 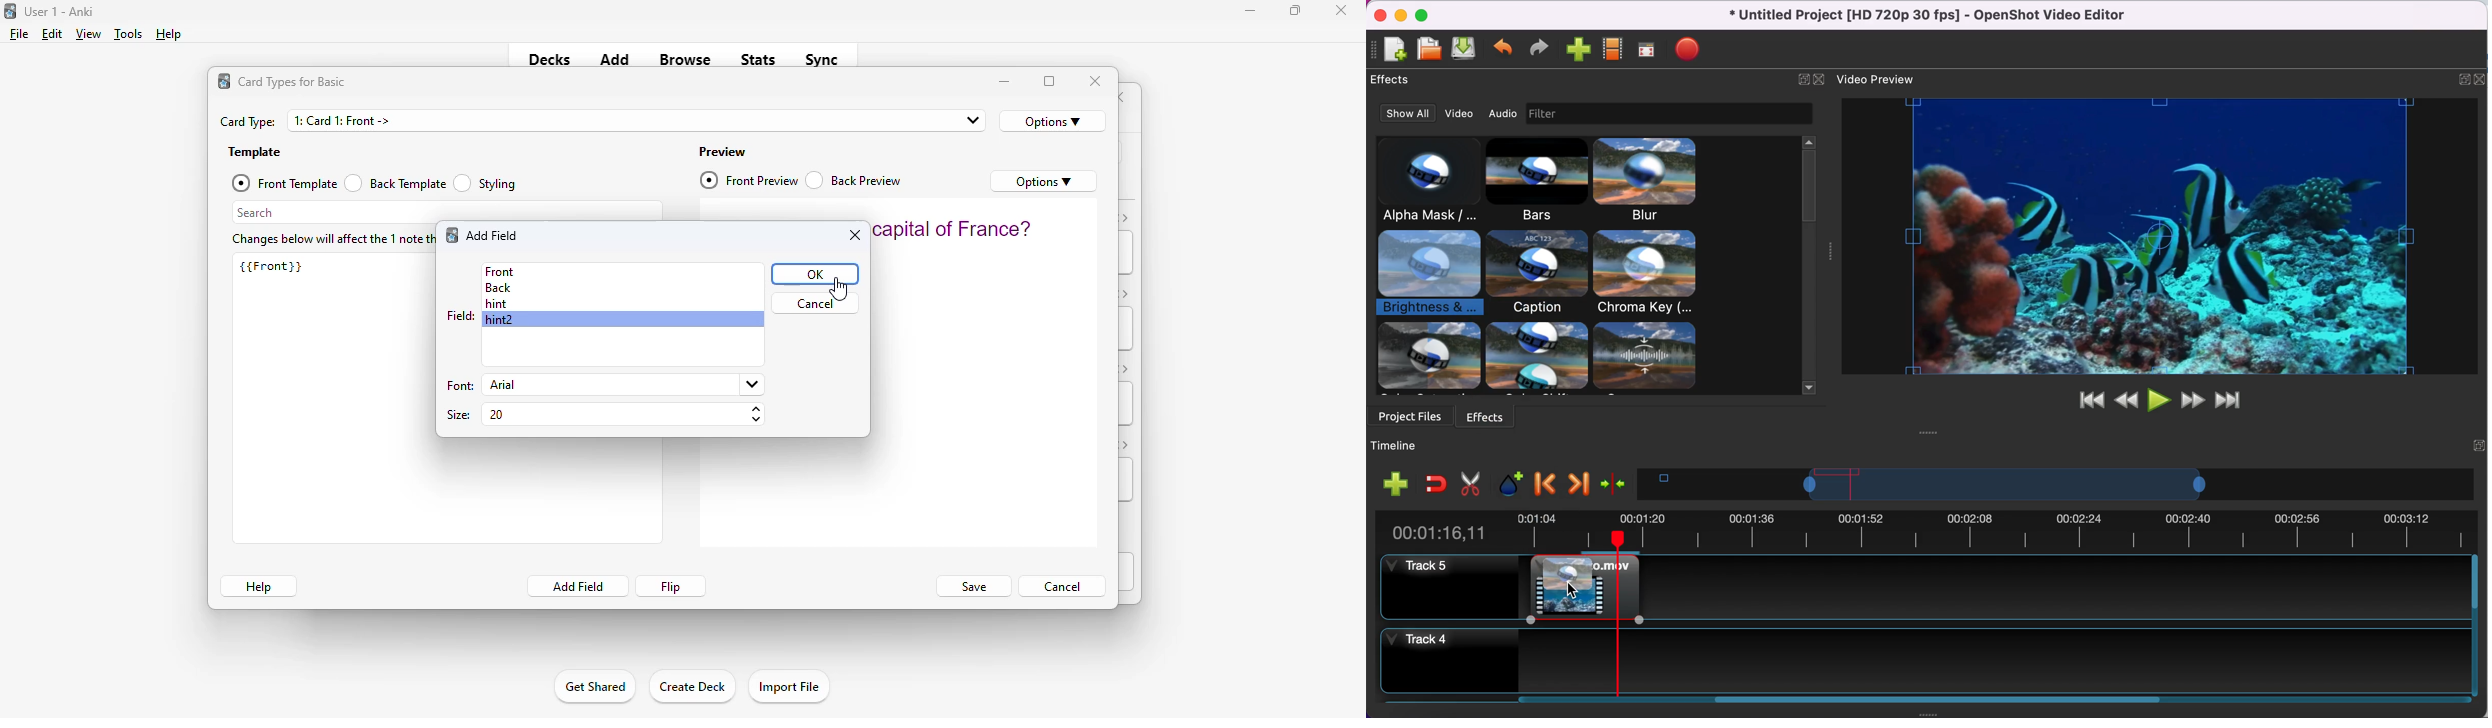 What do you see at coordinates (1982, 700) in the screenshot?
I see `Horizontal slide bar` at bounding box center [1982, 700].